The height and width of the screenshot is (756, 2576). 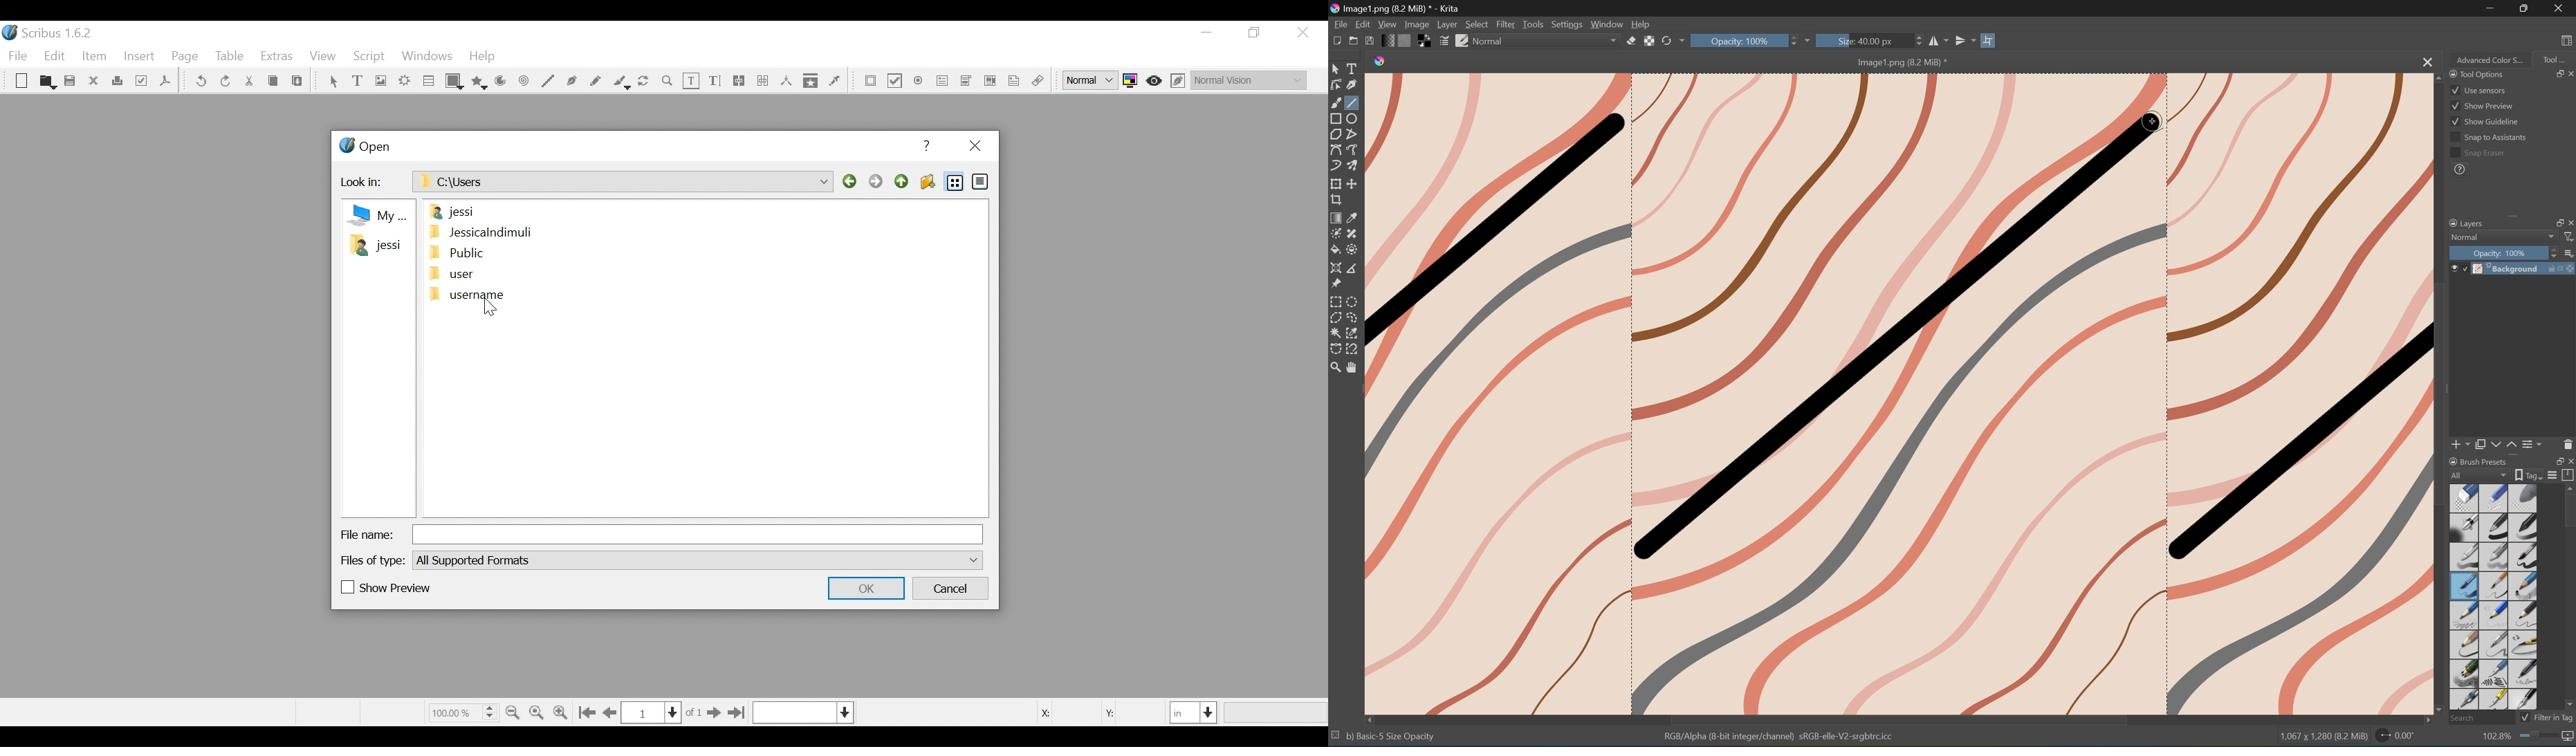 What do you see at coordinates (1354, 317) in the screenshot?
I see `Freehand selection` at bounding box center [1354, 317].